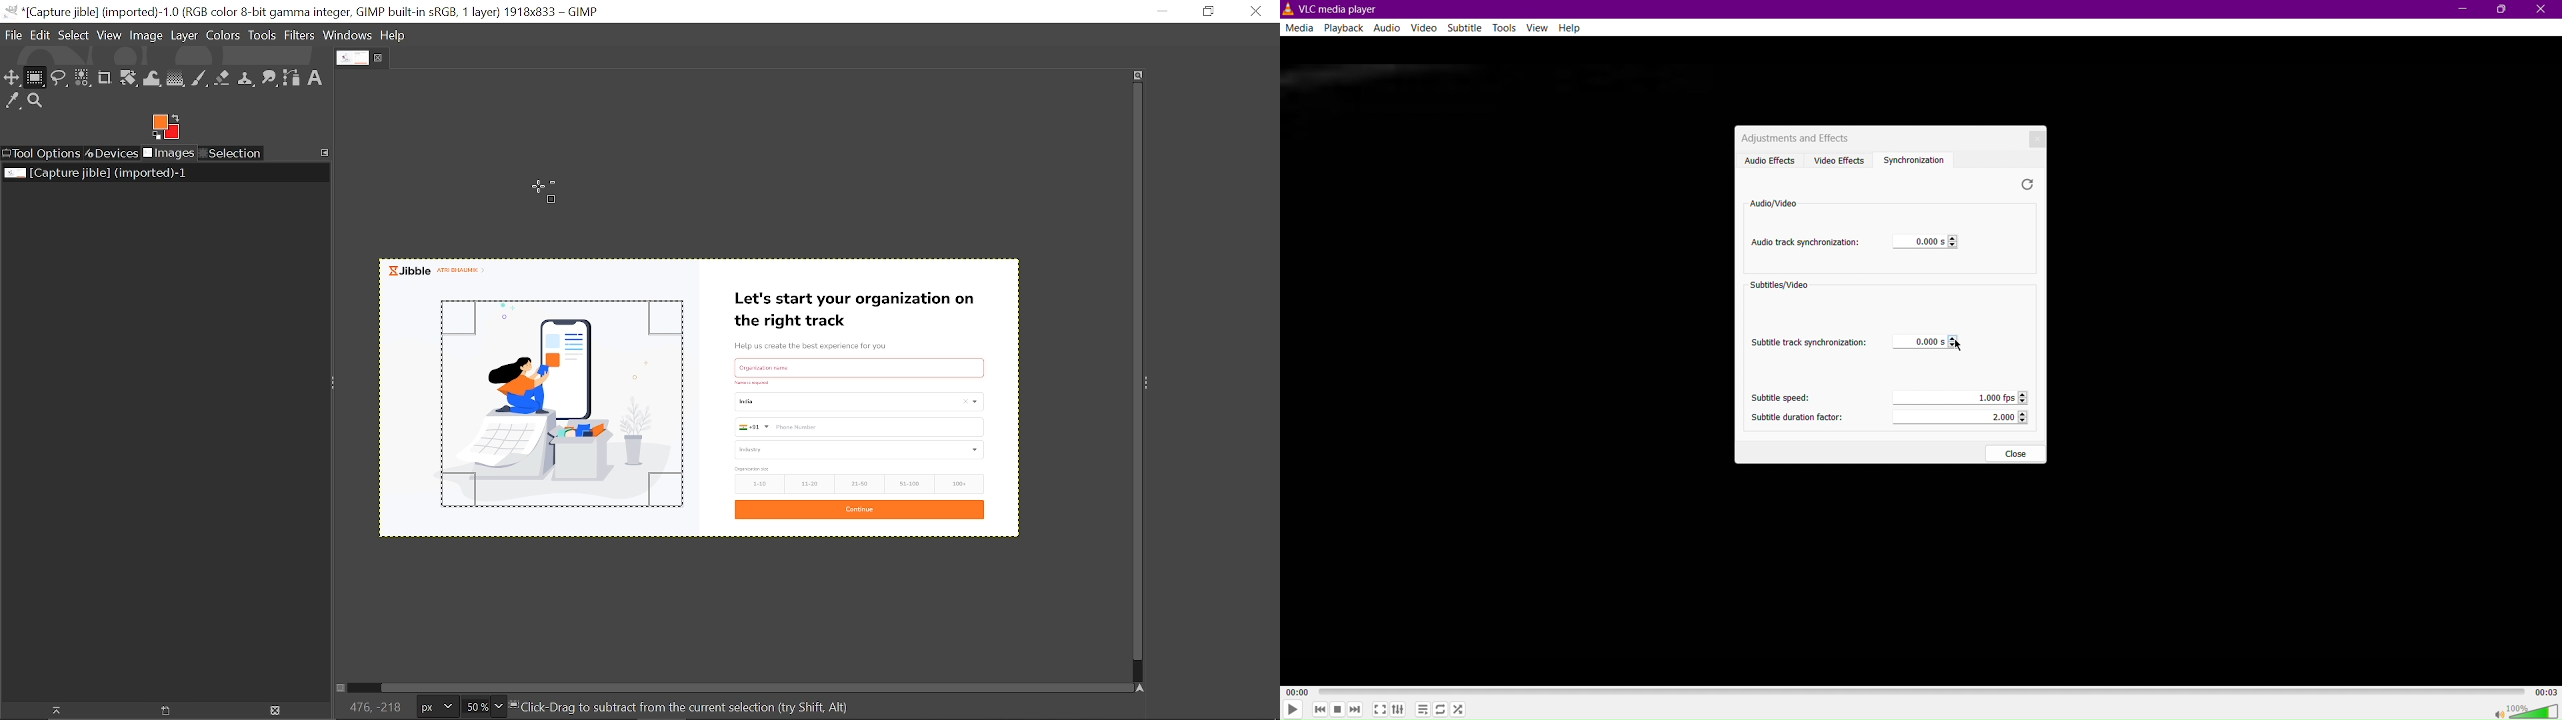 This screenshot has height=728, width=2576. What do you see at coordinates (1257, 11) in the screenshot?
I see `Close ` at bounding box center [1257, 11].